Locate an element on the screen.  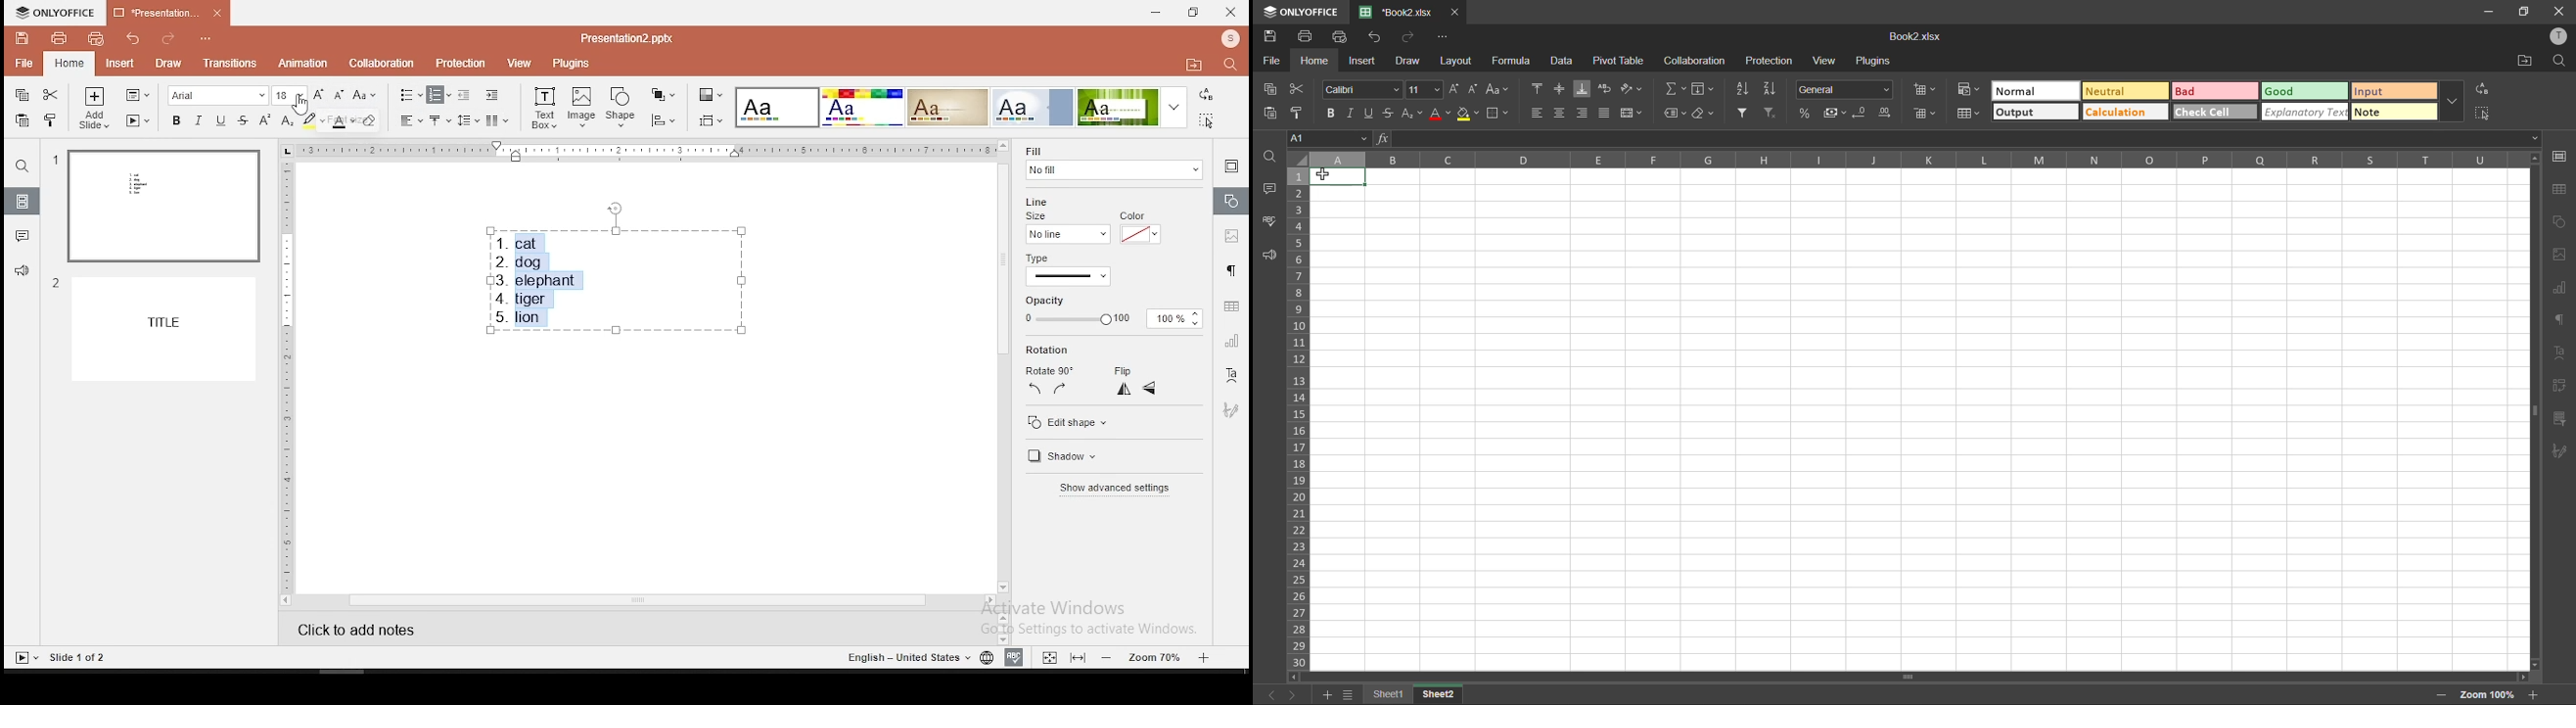
home is located at coordinates (1315, 61).